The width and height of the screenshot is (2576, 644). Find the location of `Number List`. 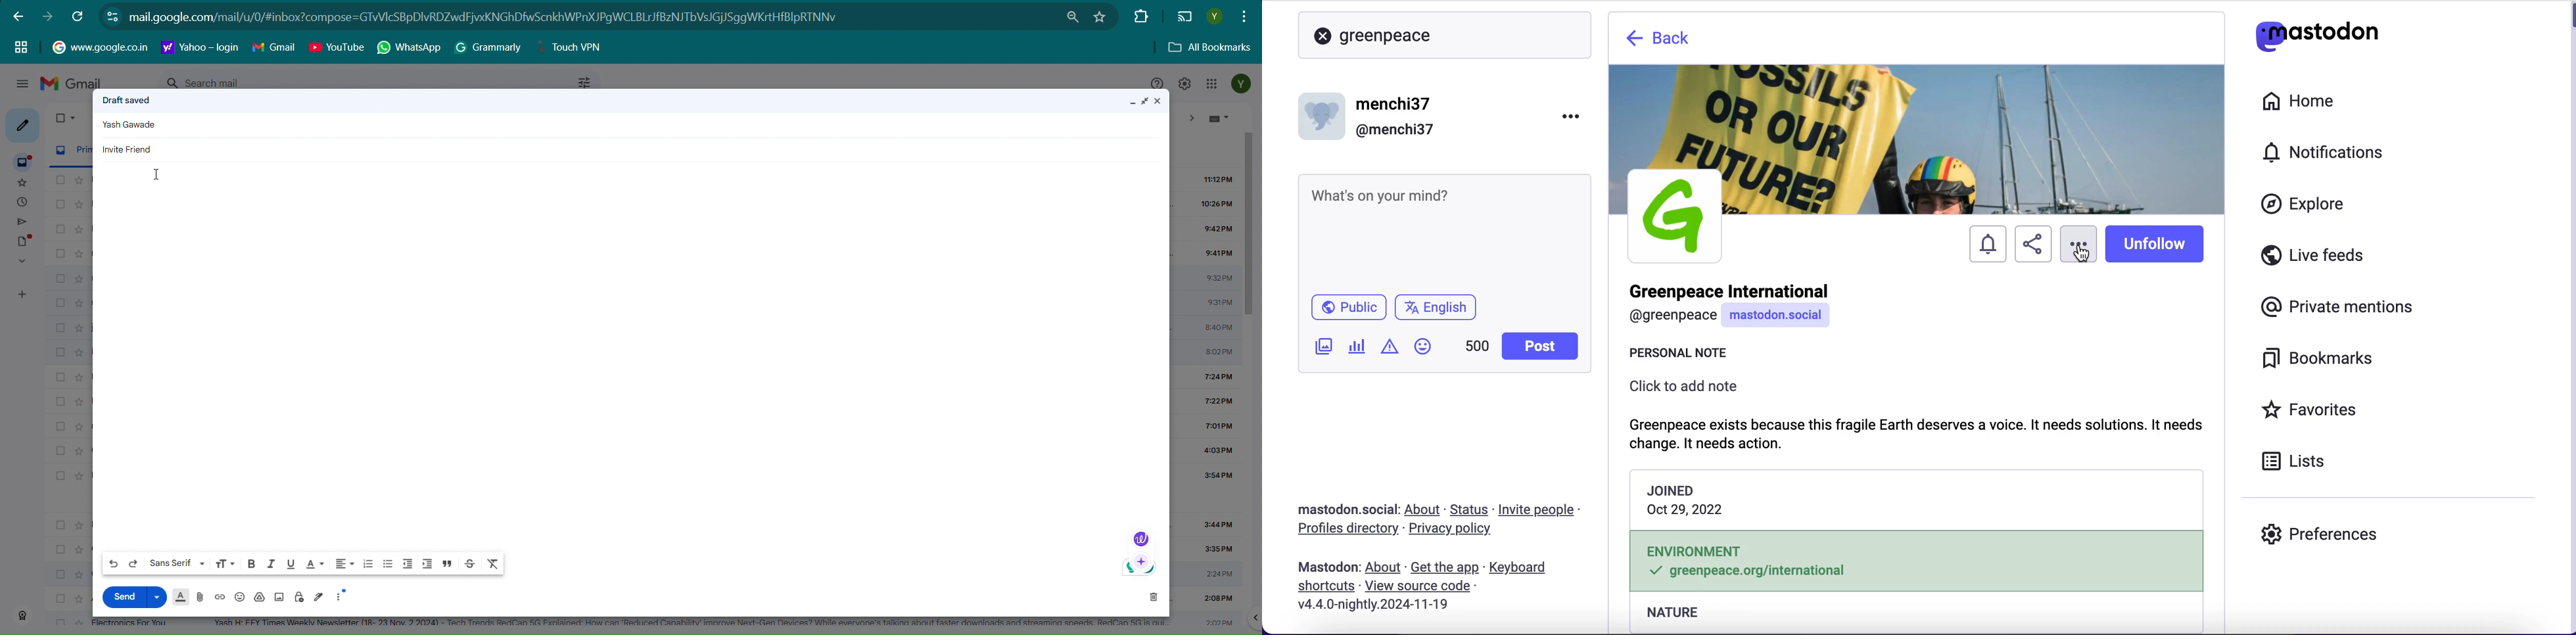

Number List is located at coordinates (368, 564).